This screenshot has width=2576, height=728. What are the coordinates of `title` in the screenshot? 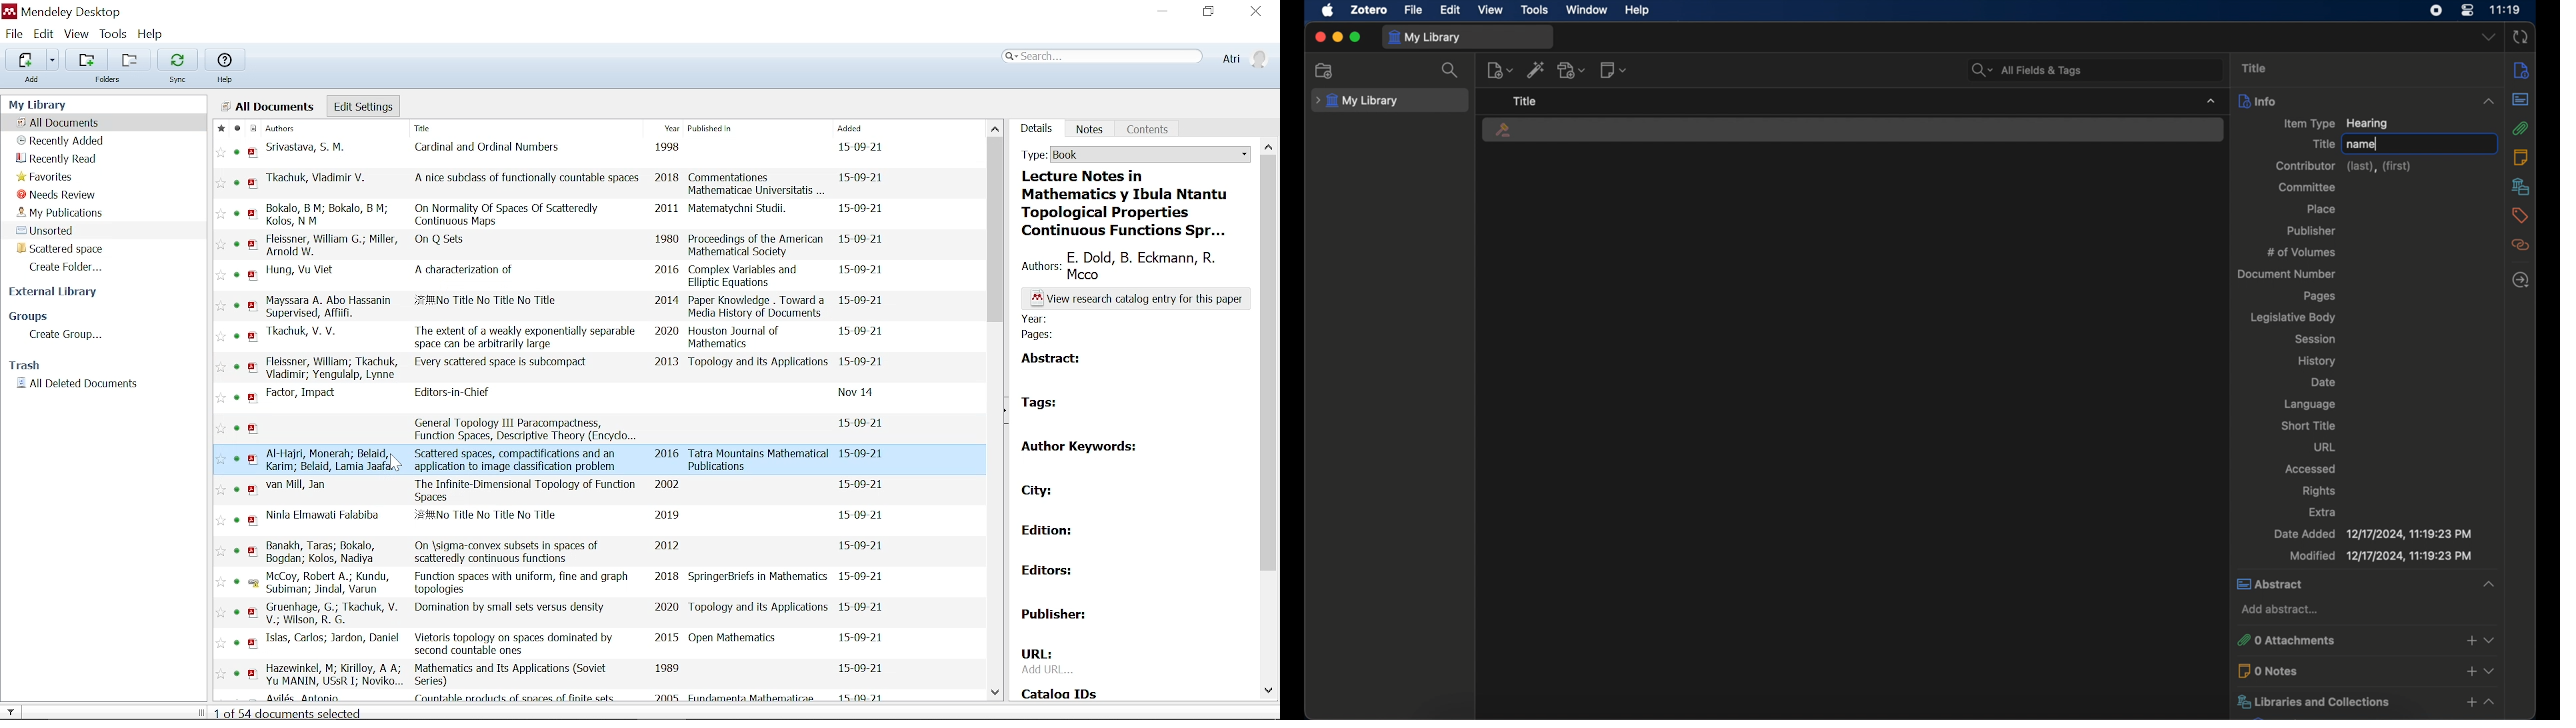 It's located at (528, 178).